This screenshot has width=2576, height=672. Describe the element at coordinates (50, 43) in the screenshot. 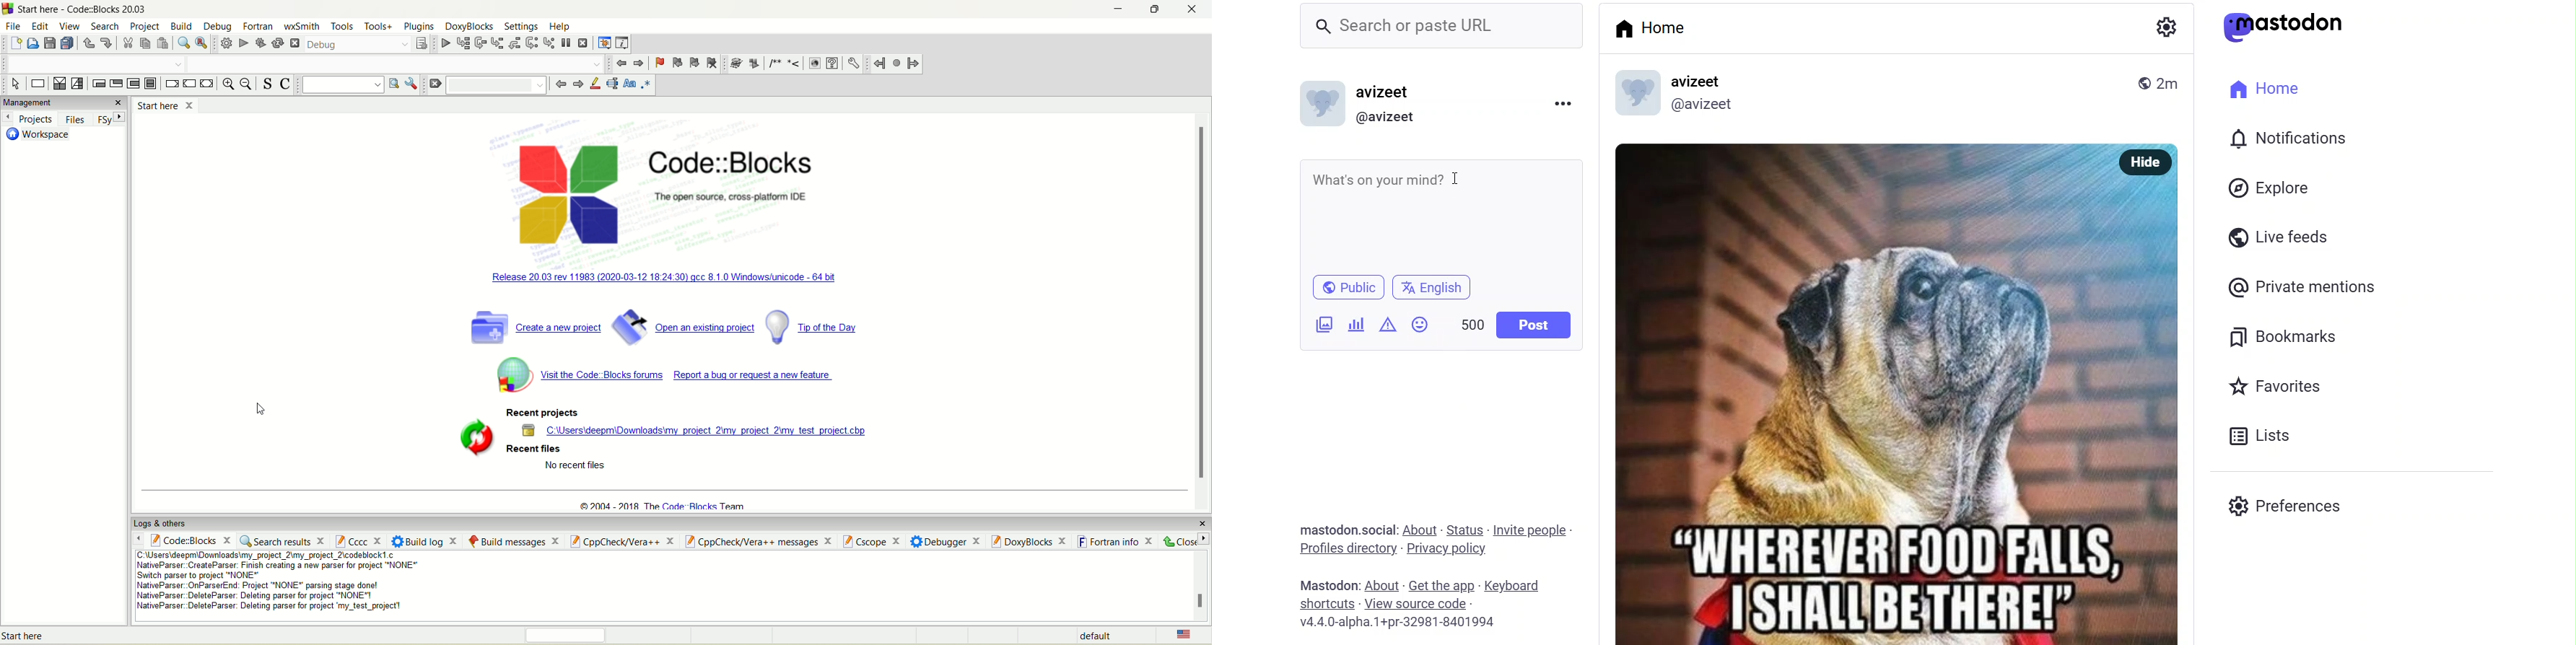

I see `save` at that location.